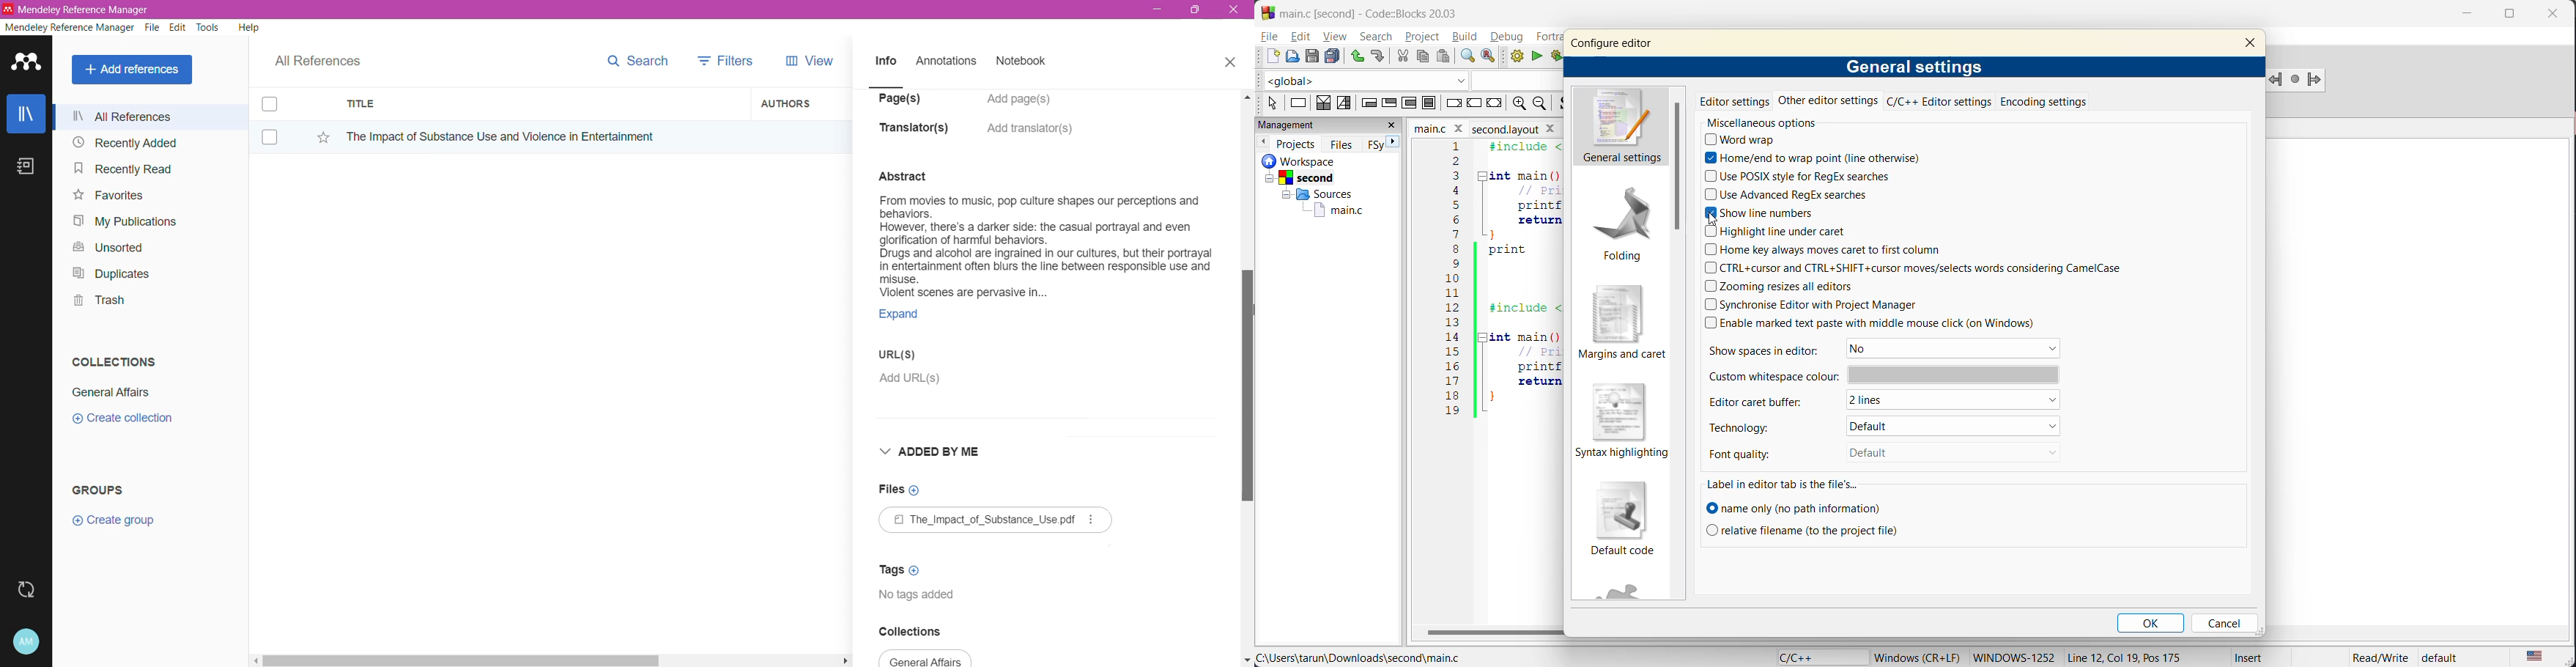 Image resolution: width=2576 pixels, height=672 pixels. I want to click on Filters, so click(729, 60).